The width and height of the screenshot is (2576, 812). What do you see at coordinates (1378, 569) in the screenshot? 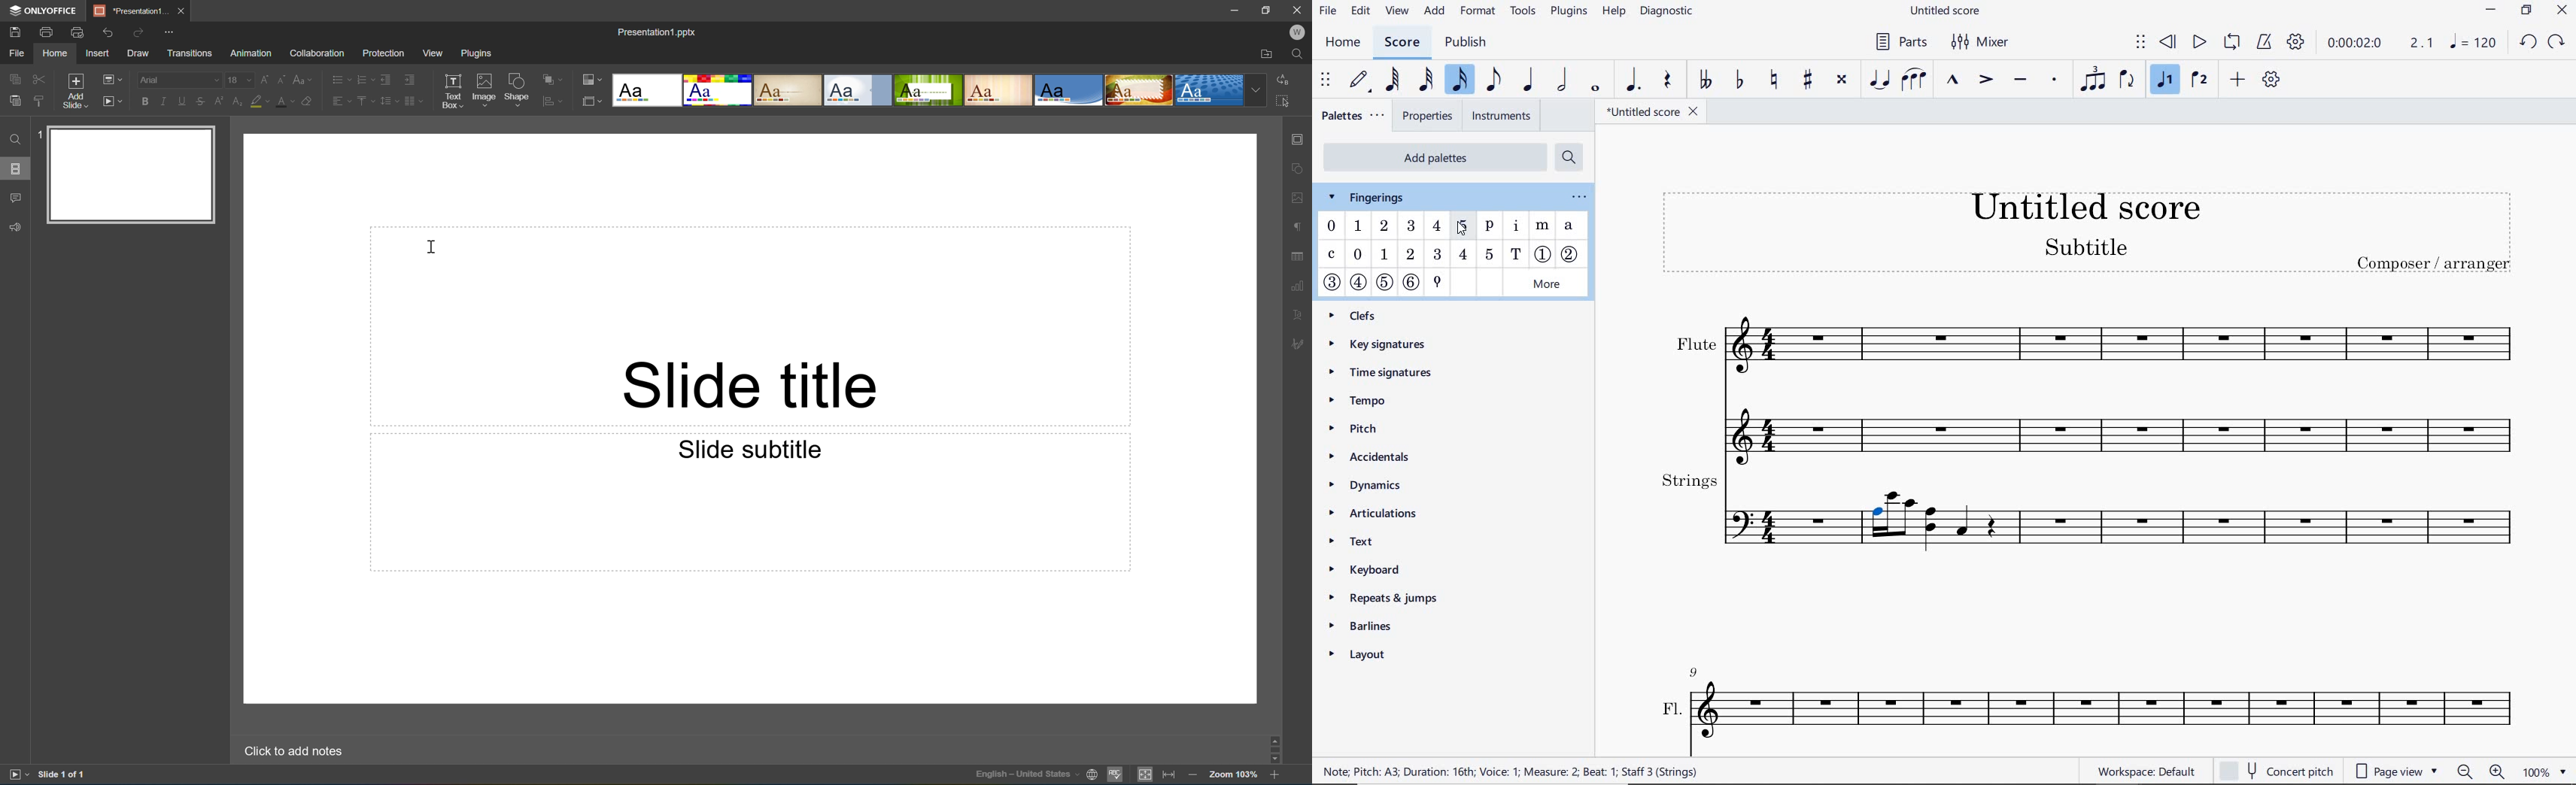
I see `keyboard` at bounding box center [1378, 569].